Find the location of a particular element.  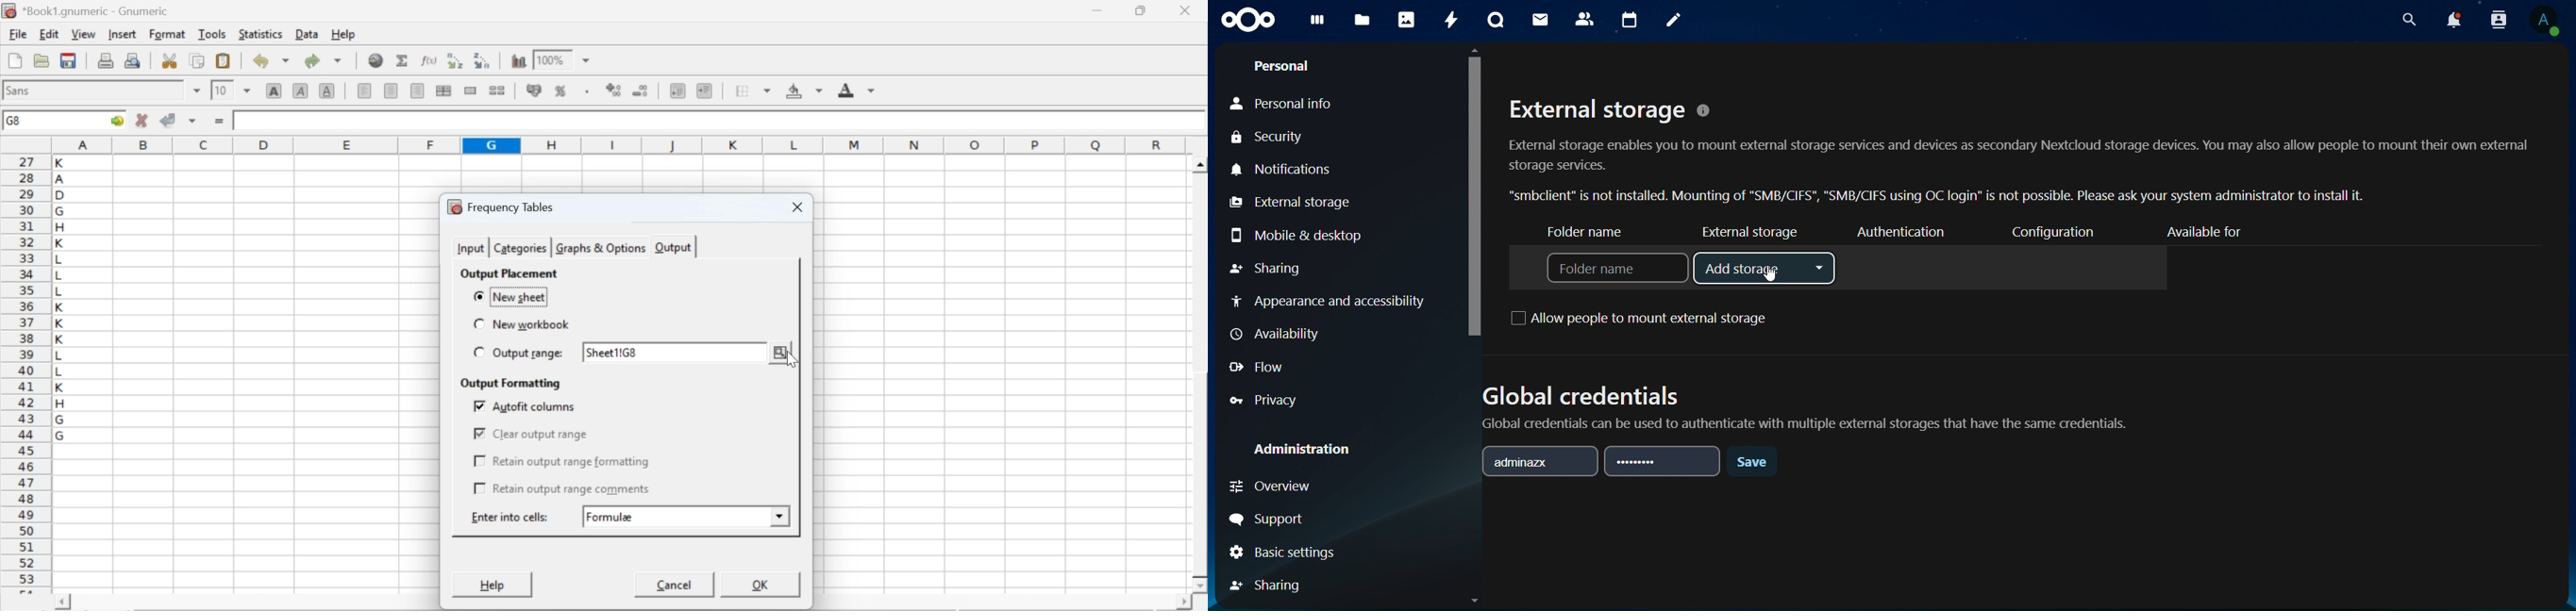

configuration is located at coordinates (2058, 234).